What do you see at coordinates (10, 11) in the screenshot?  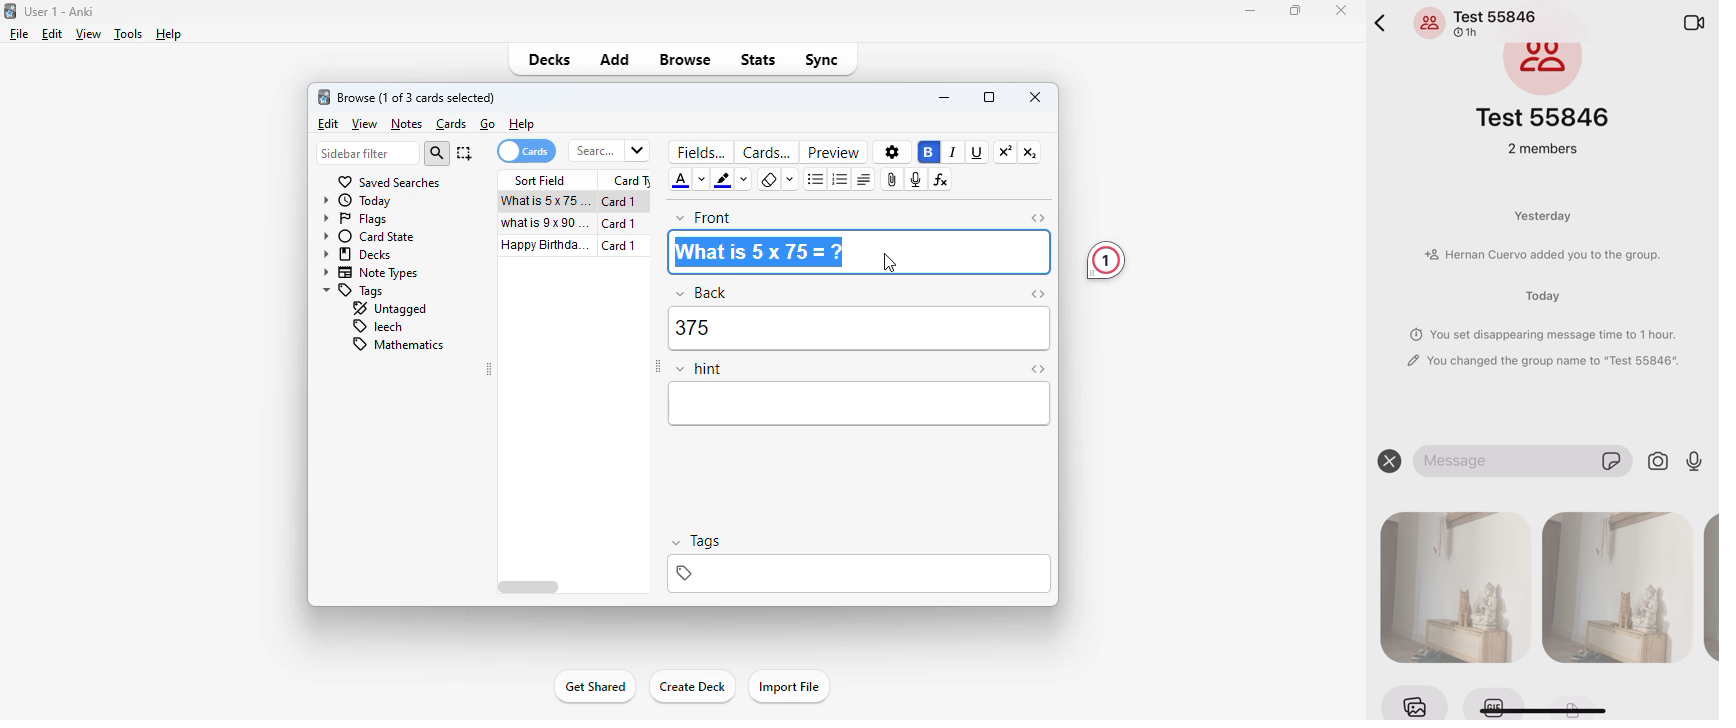 I see `logo` at bounding box center [10, 11].